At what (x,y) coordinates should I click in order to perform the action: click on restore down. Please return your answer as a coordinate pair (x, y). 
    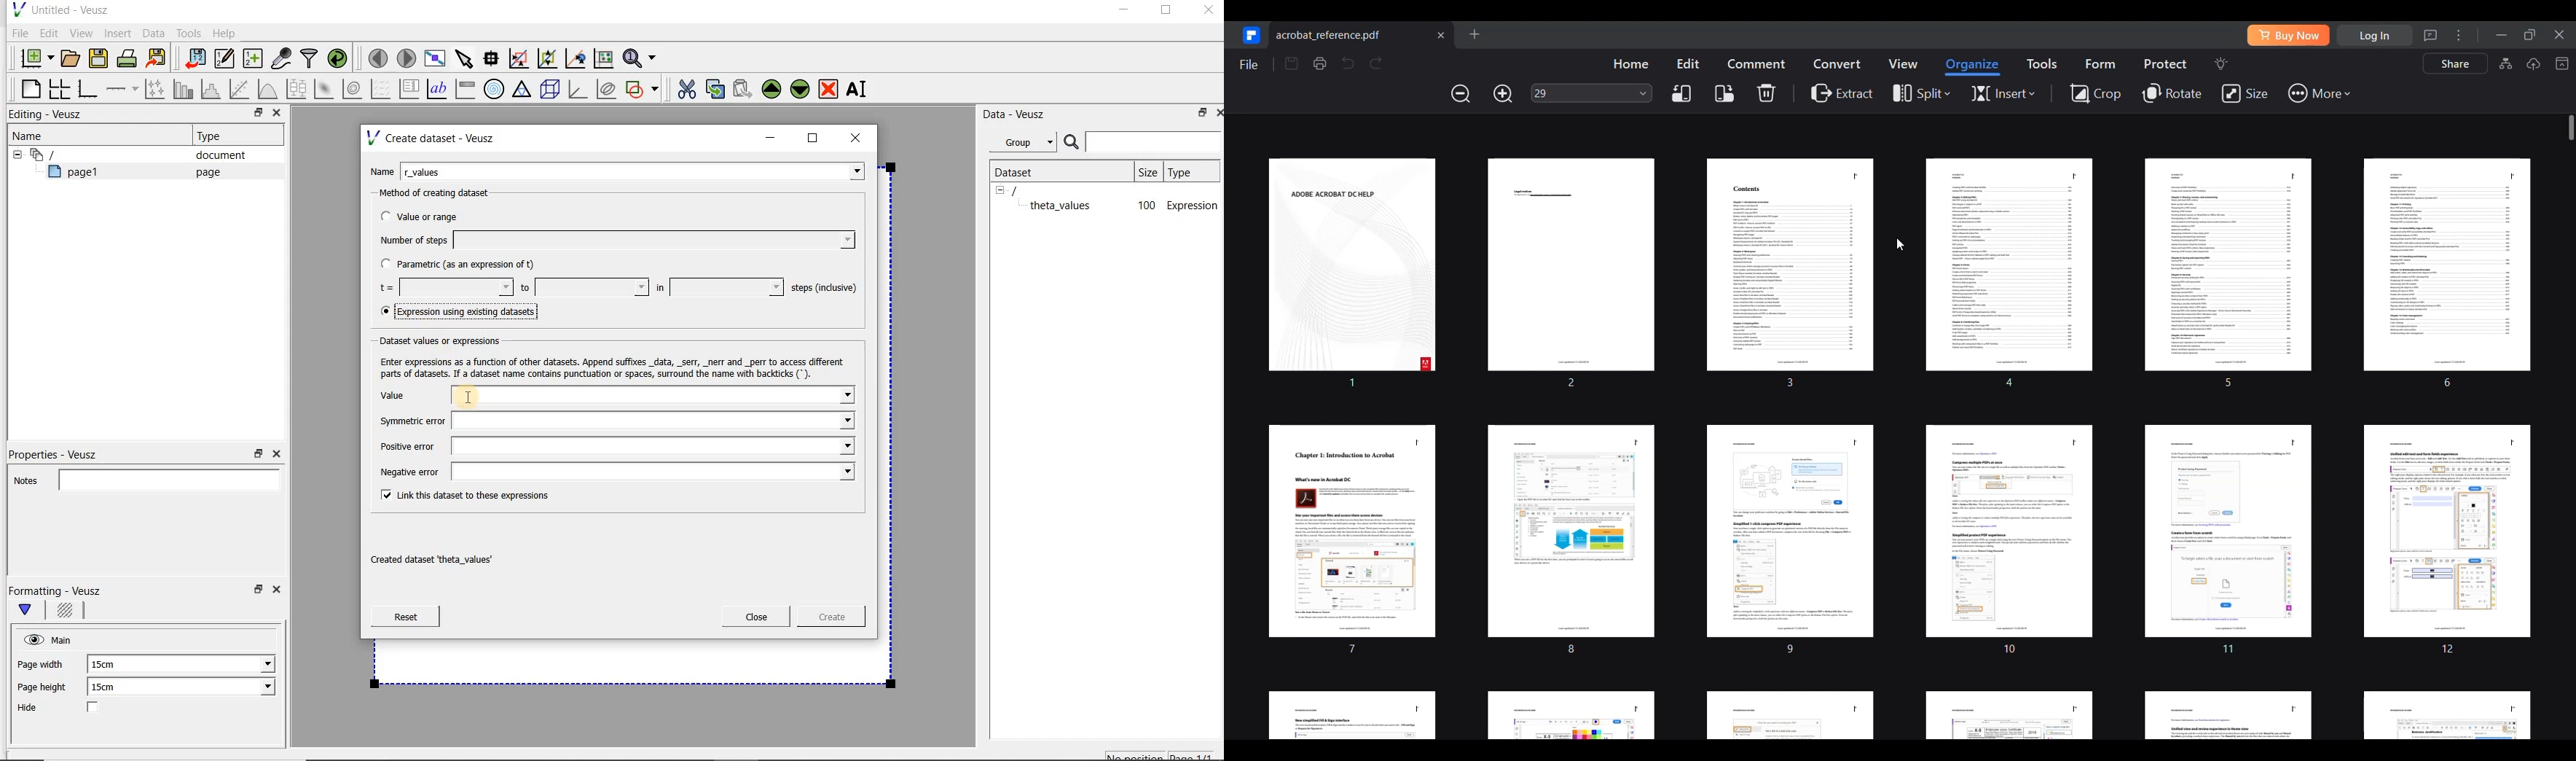
    Looking at the image, I should click on (254, 114).